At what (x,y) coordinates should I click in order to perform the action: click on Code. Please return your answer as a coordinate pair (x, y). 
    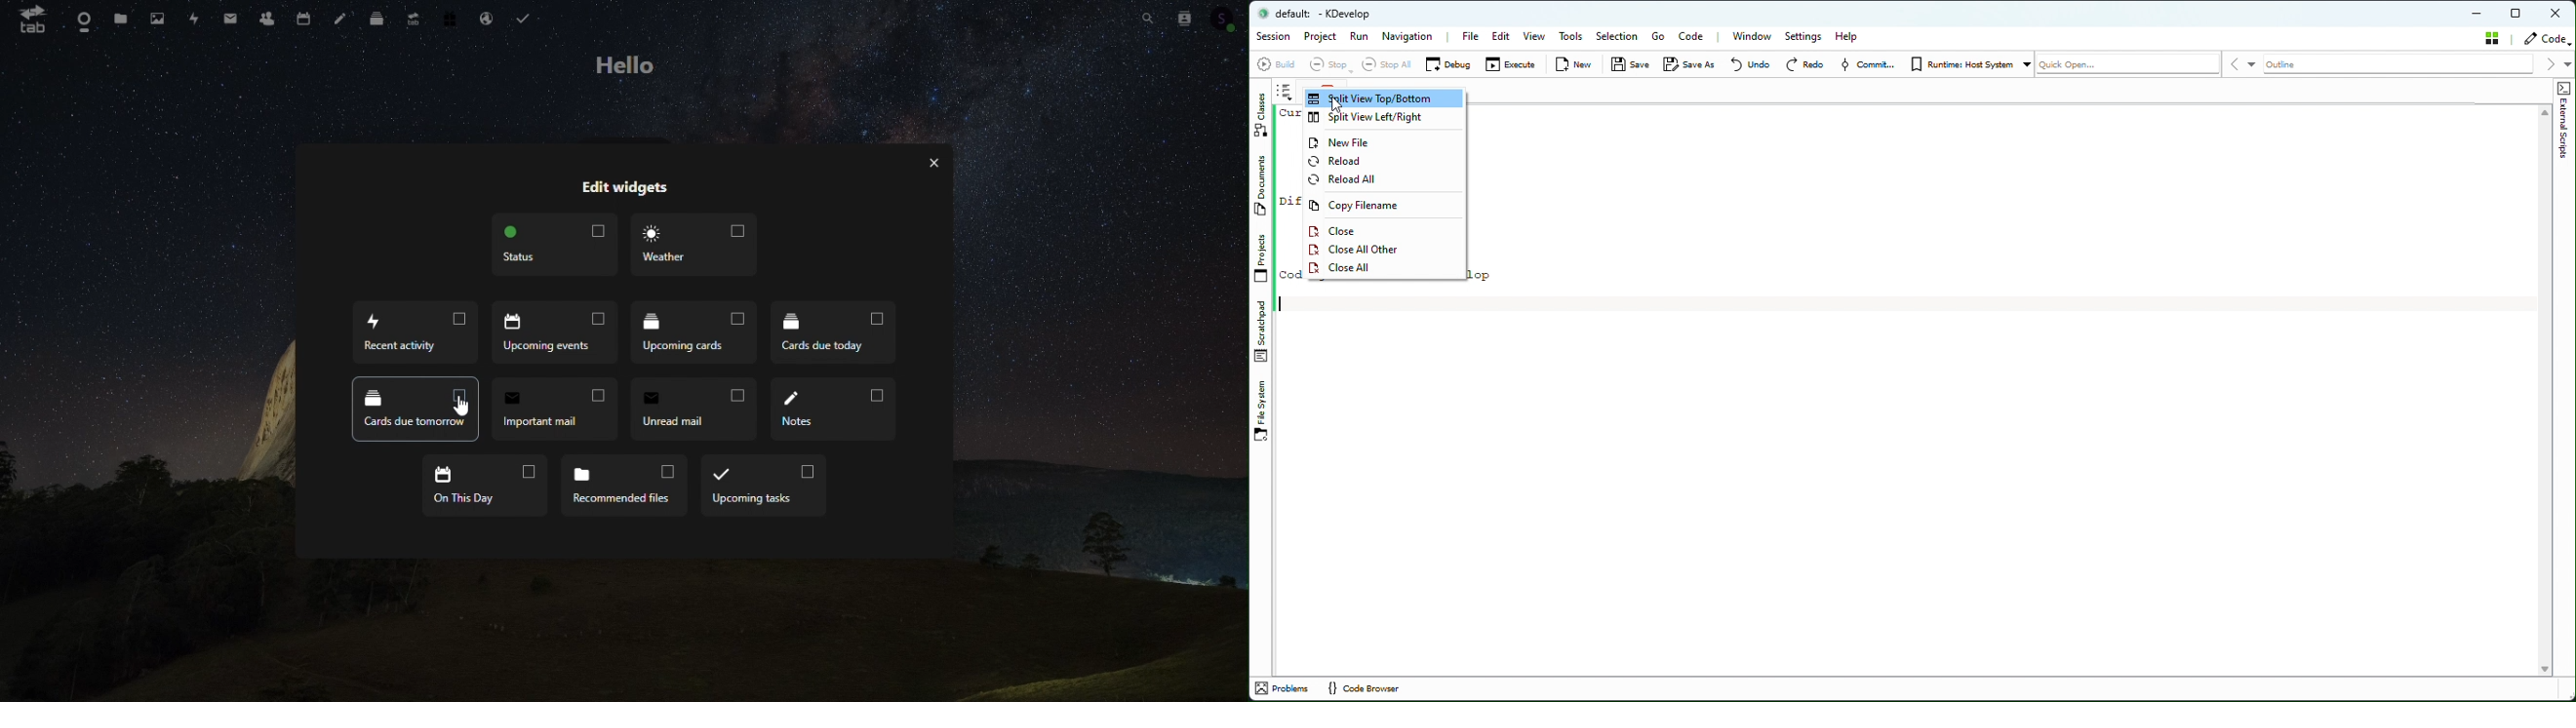
    Looking at the image, I should click on (1692, 36).